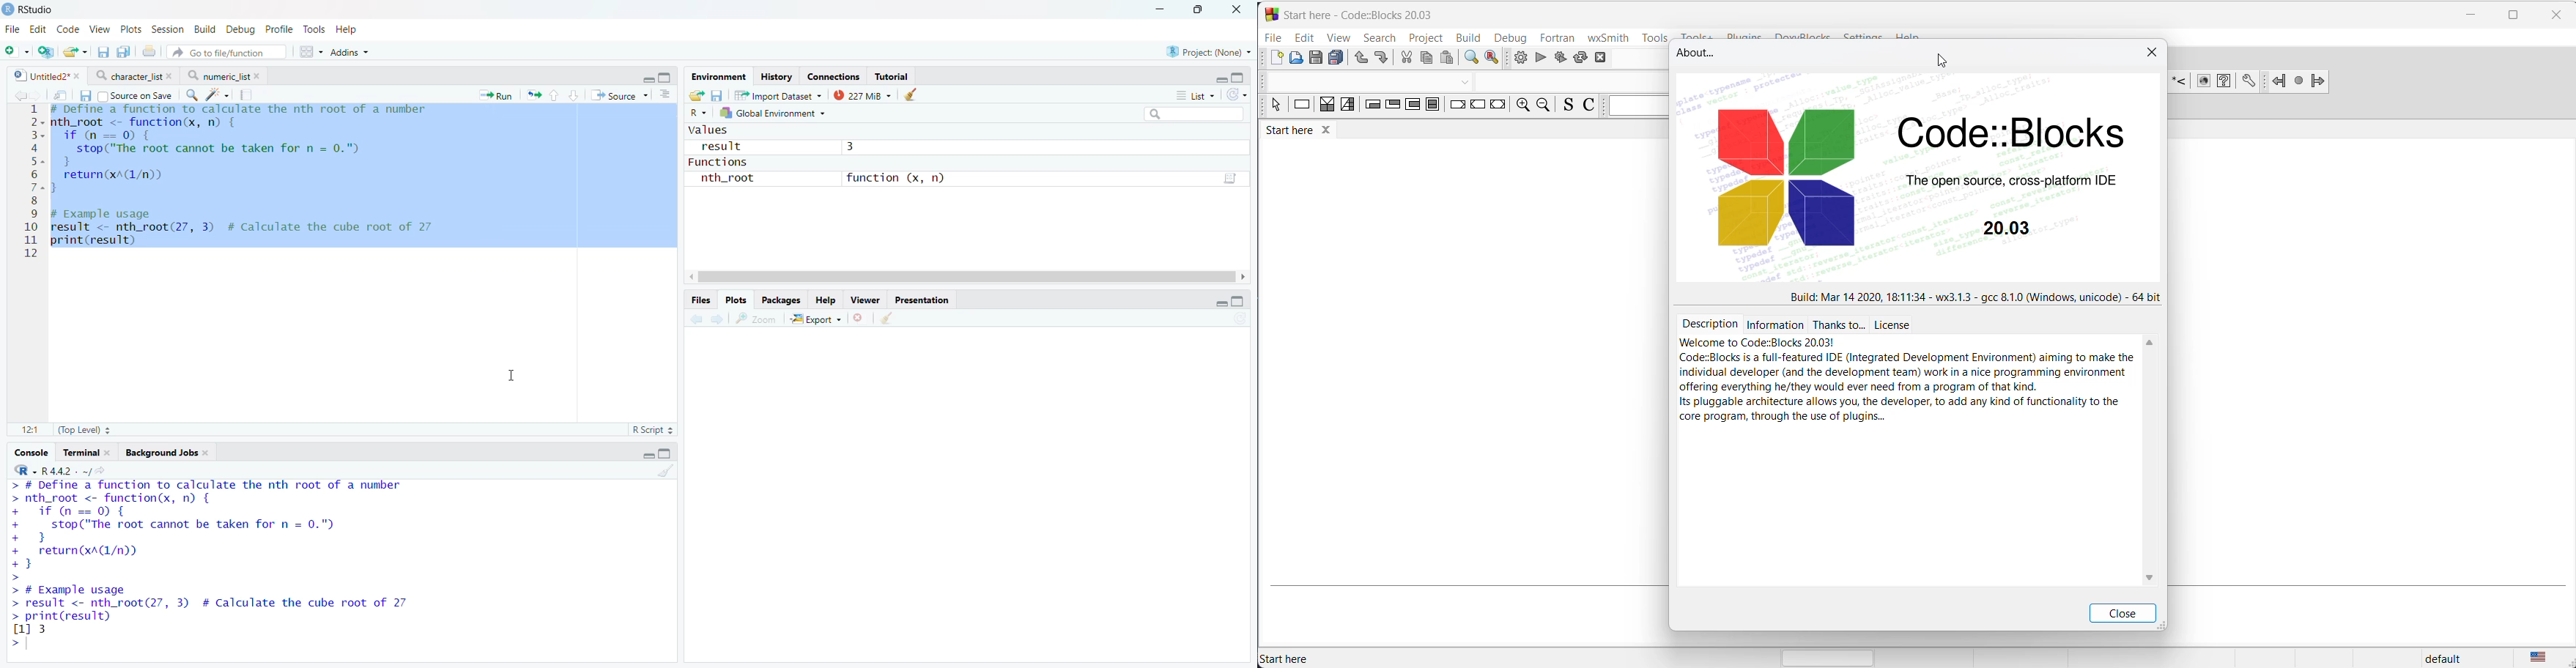 The height and width of the screenshot is (672, 2576). What do you see at coordinates (700, 113) in the screenshot?
I see `R` at bounding box center [700, 113].